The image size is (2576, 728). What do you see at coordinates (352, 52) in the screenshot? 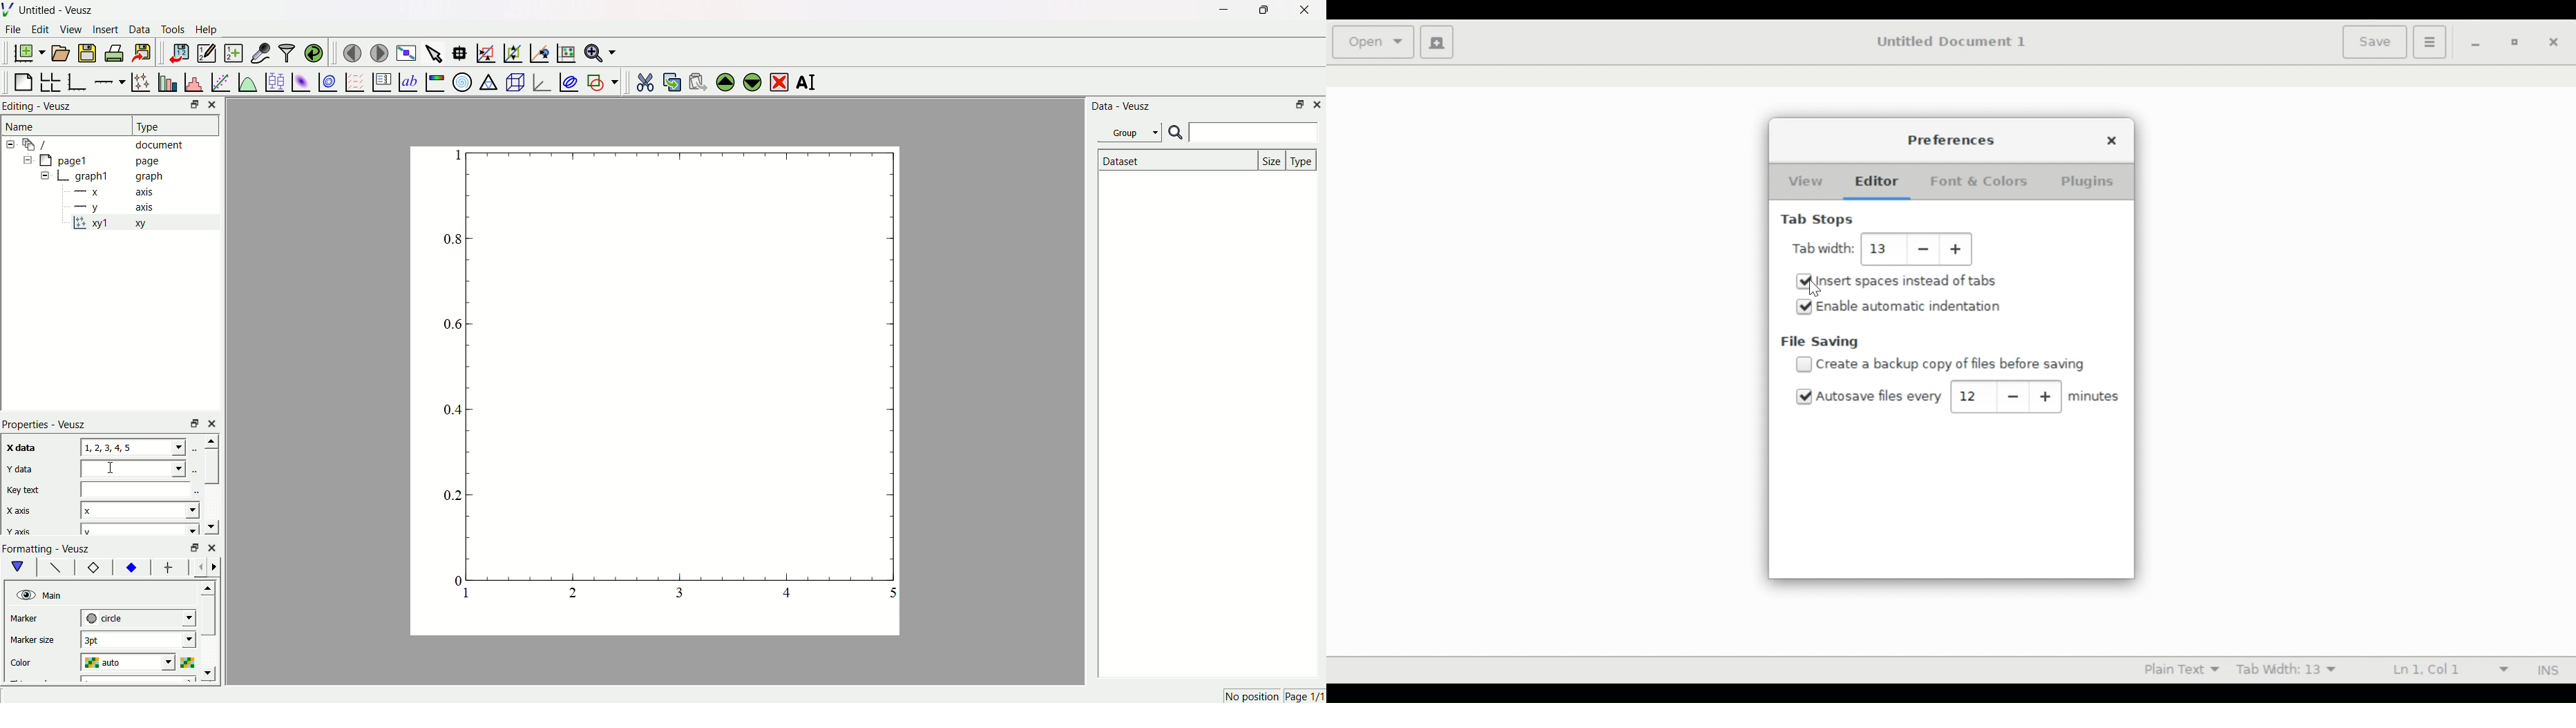
I see `move to previous page` at bounding box center [352, 52].